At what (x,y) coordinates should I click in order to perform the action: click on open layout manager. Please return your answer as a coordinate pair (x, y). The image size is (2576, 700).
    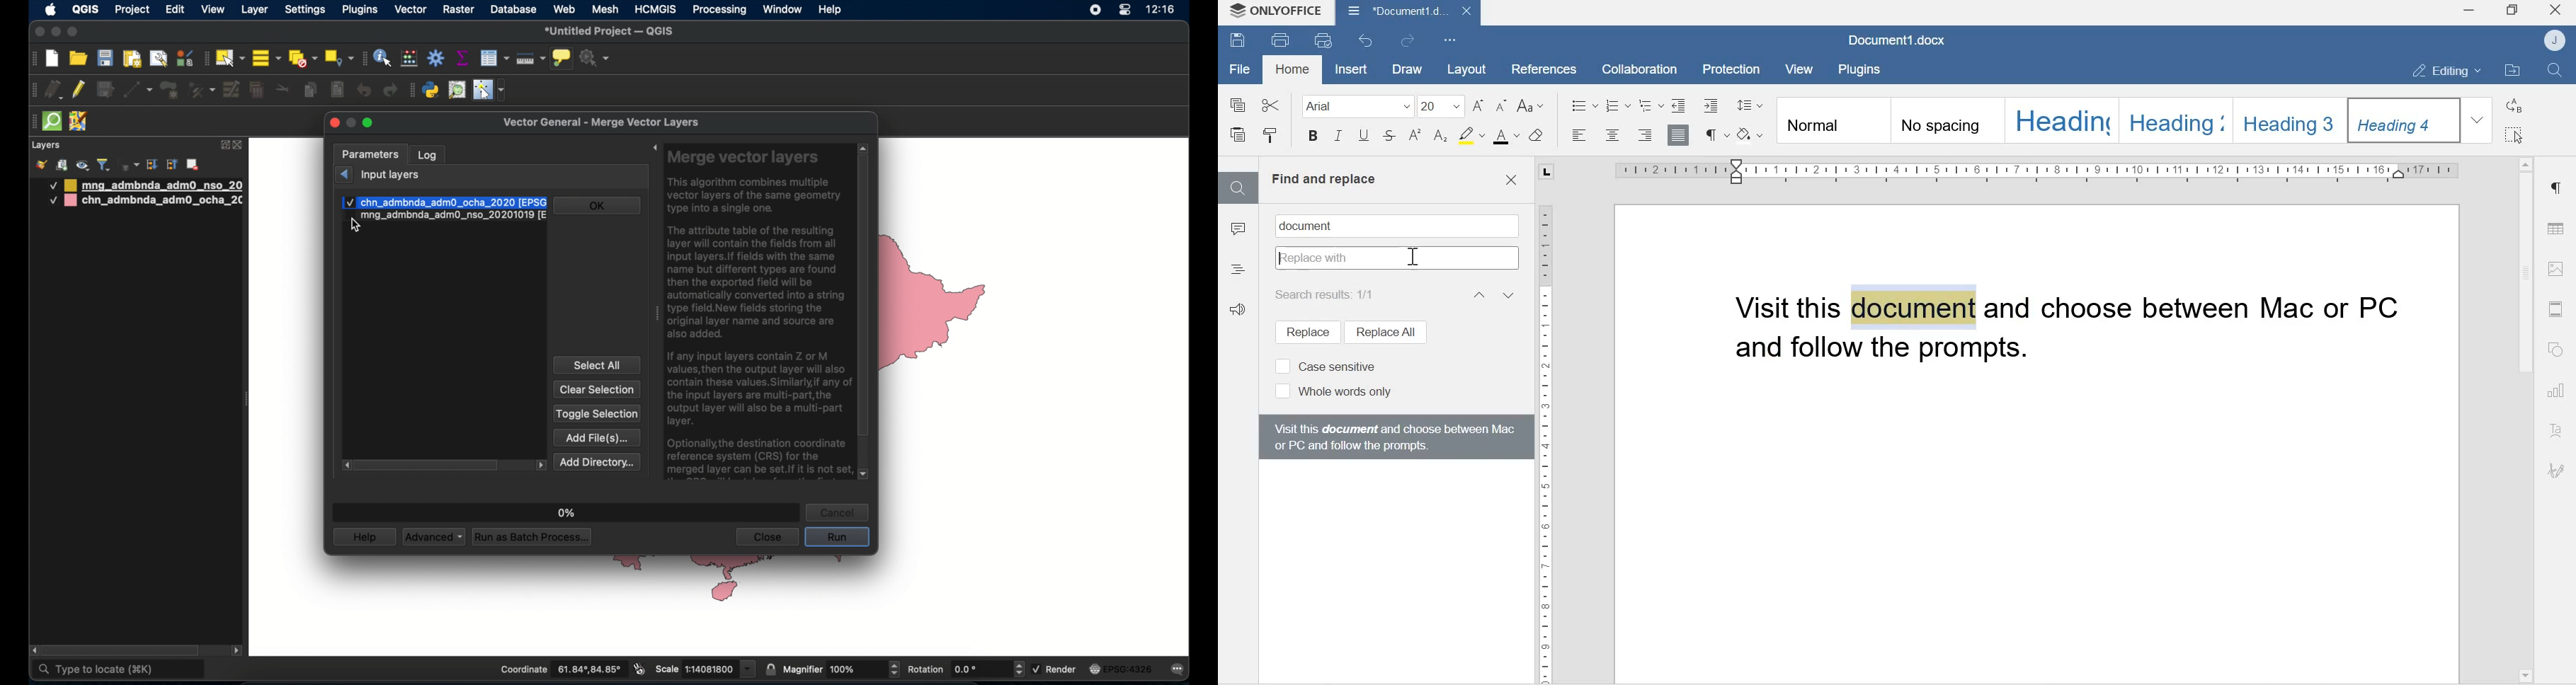
    Looking at the image, I should click on (158, 58).